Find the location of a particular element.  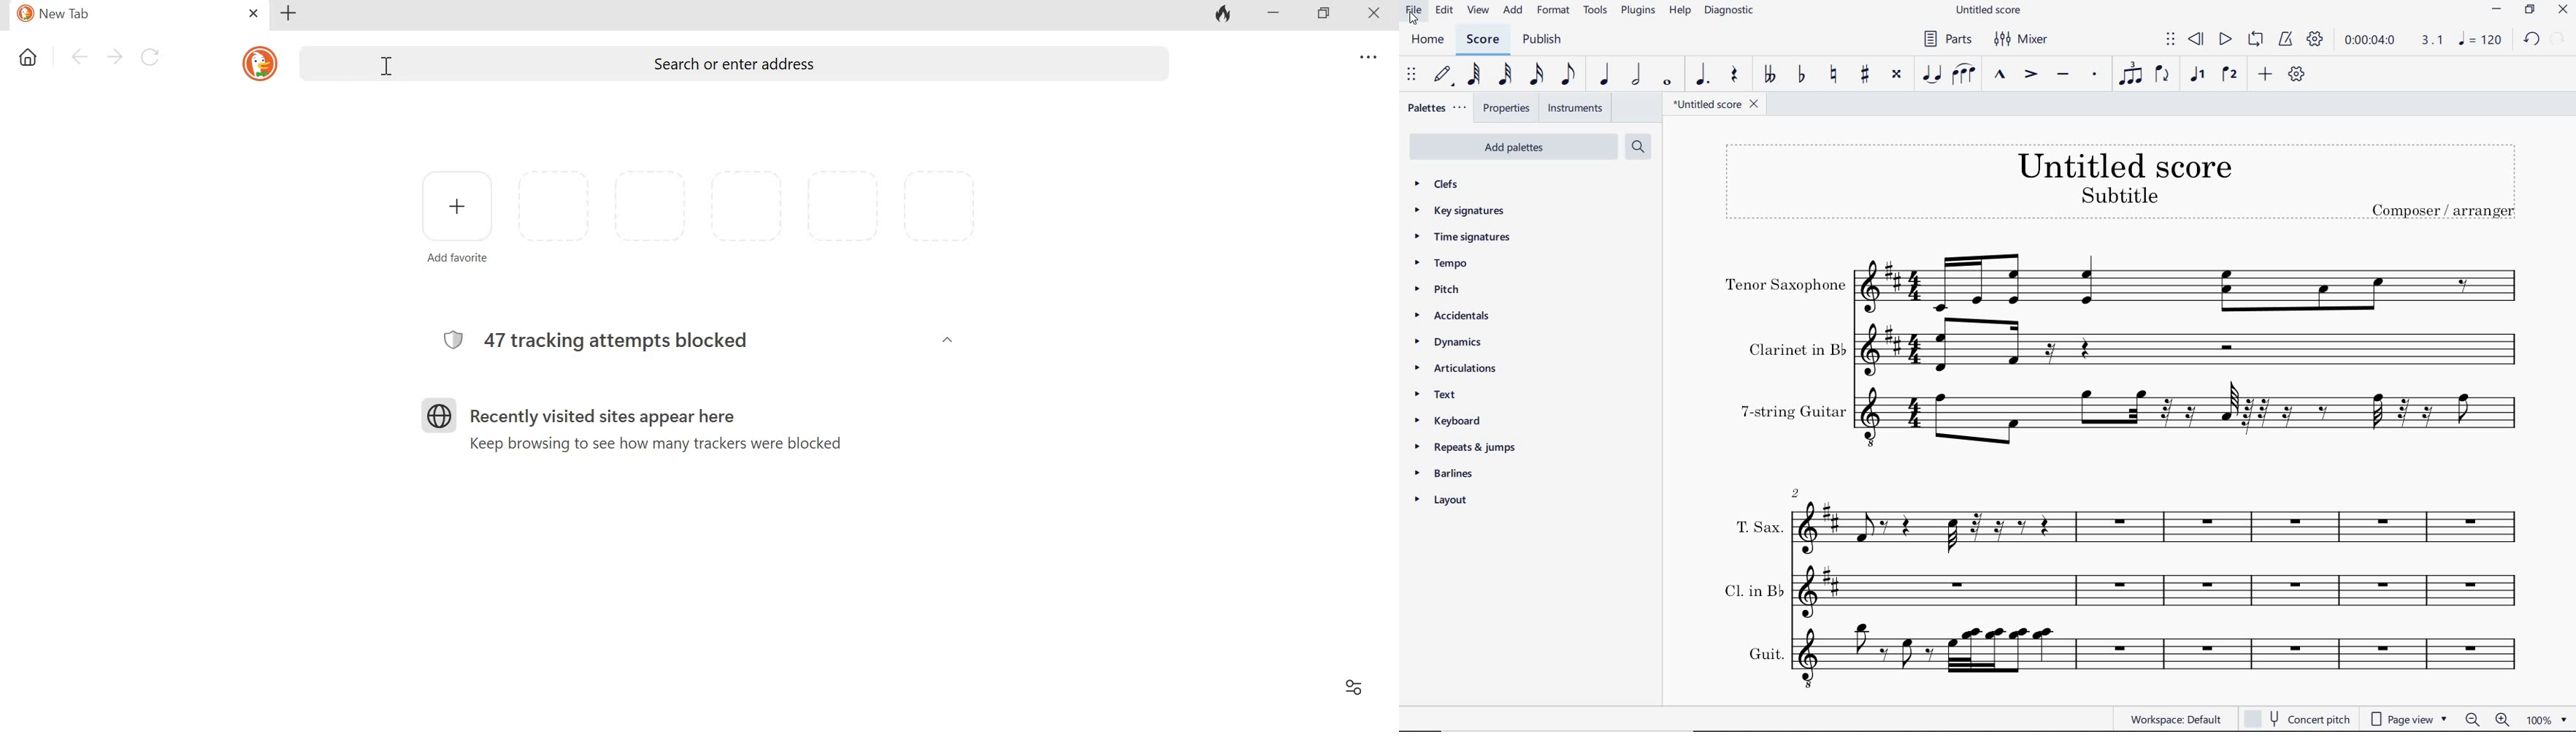

PROPERTIES is located at coordinates (1507, 108).